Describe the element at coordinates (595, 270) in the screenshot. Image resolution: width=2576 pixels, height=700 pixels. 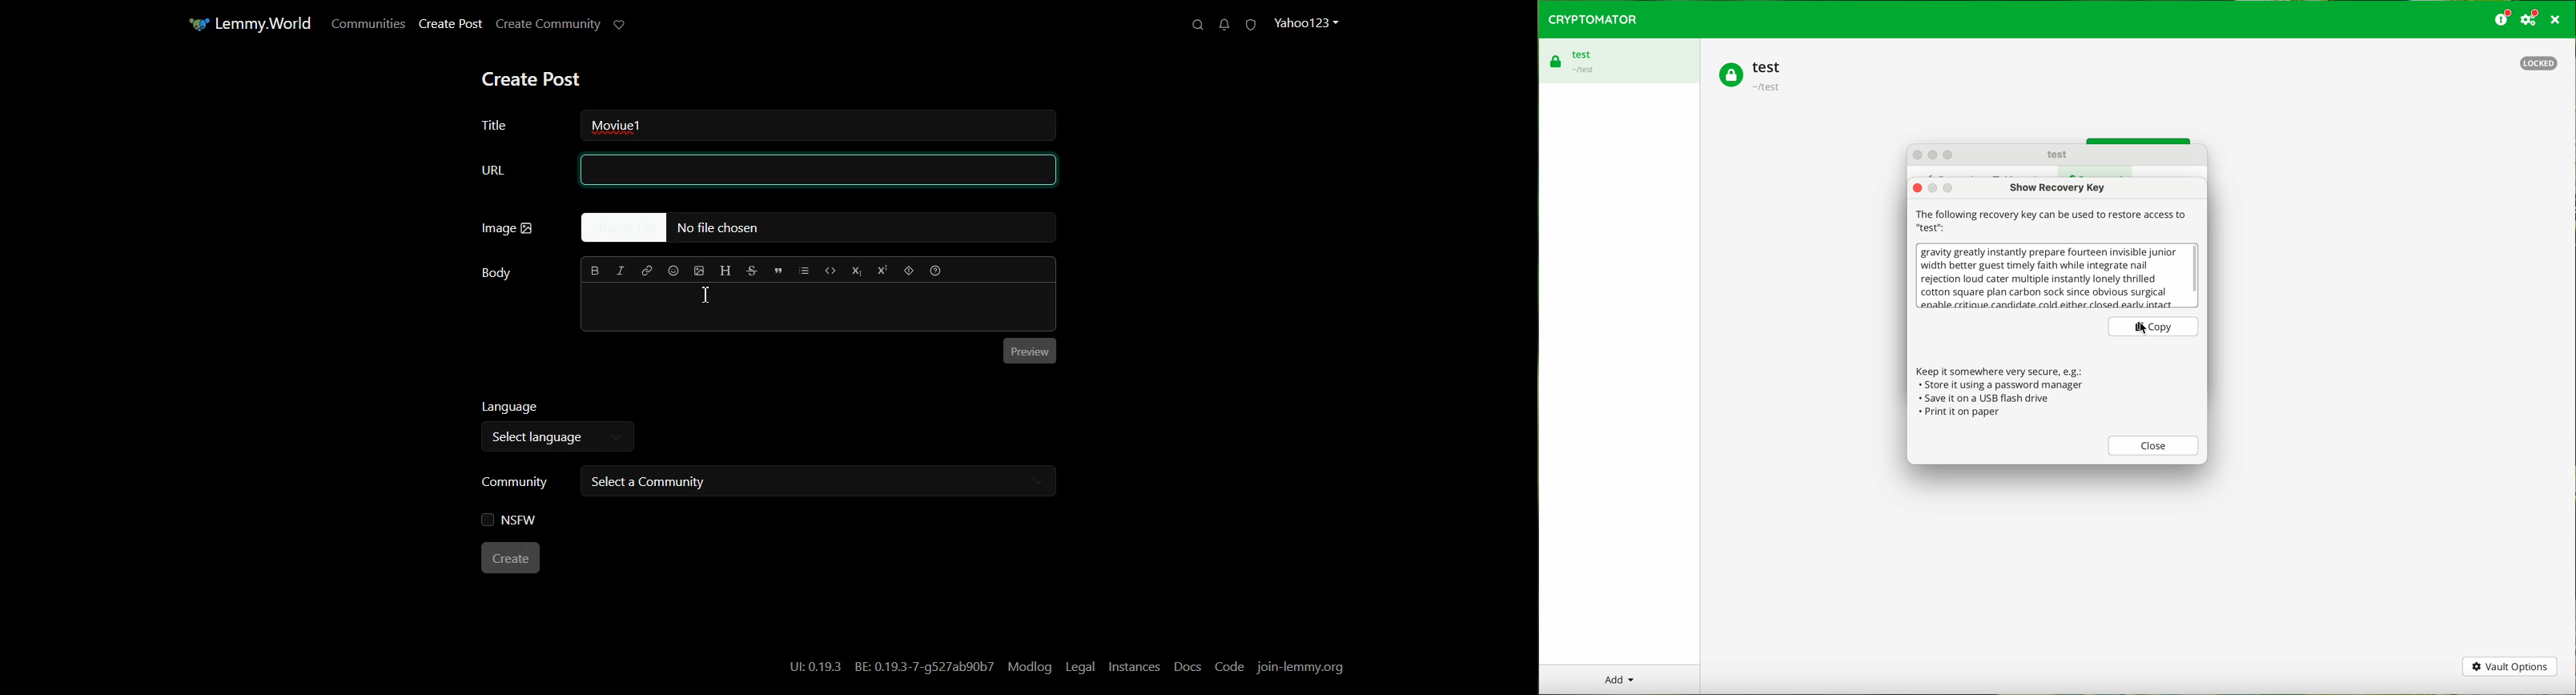
I see `Bold ` at that location.